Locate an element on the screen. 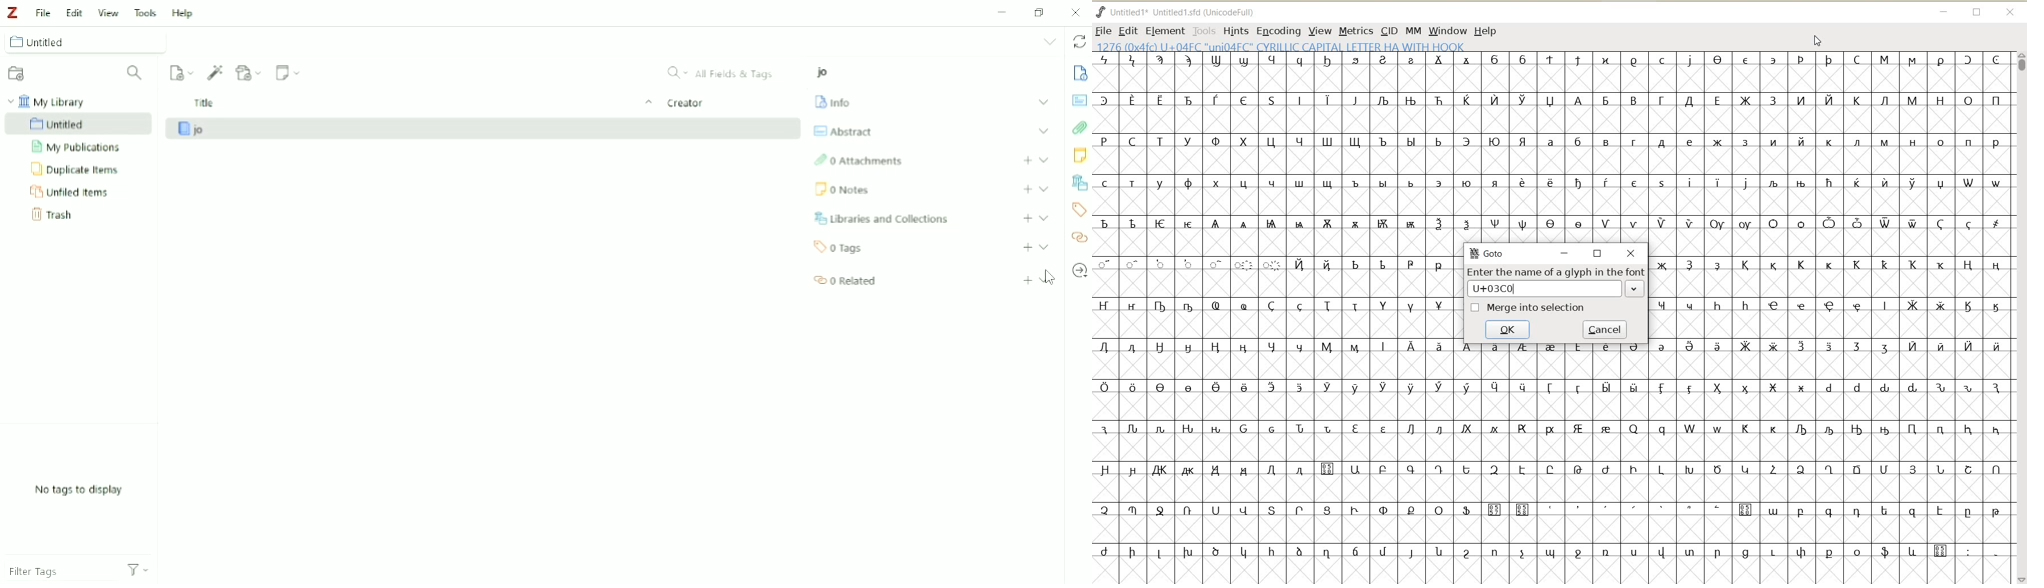 The width and height of the screenshot is (2044, 588). Add is located at coordinates (1027, 218).